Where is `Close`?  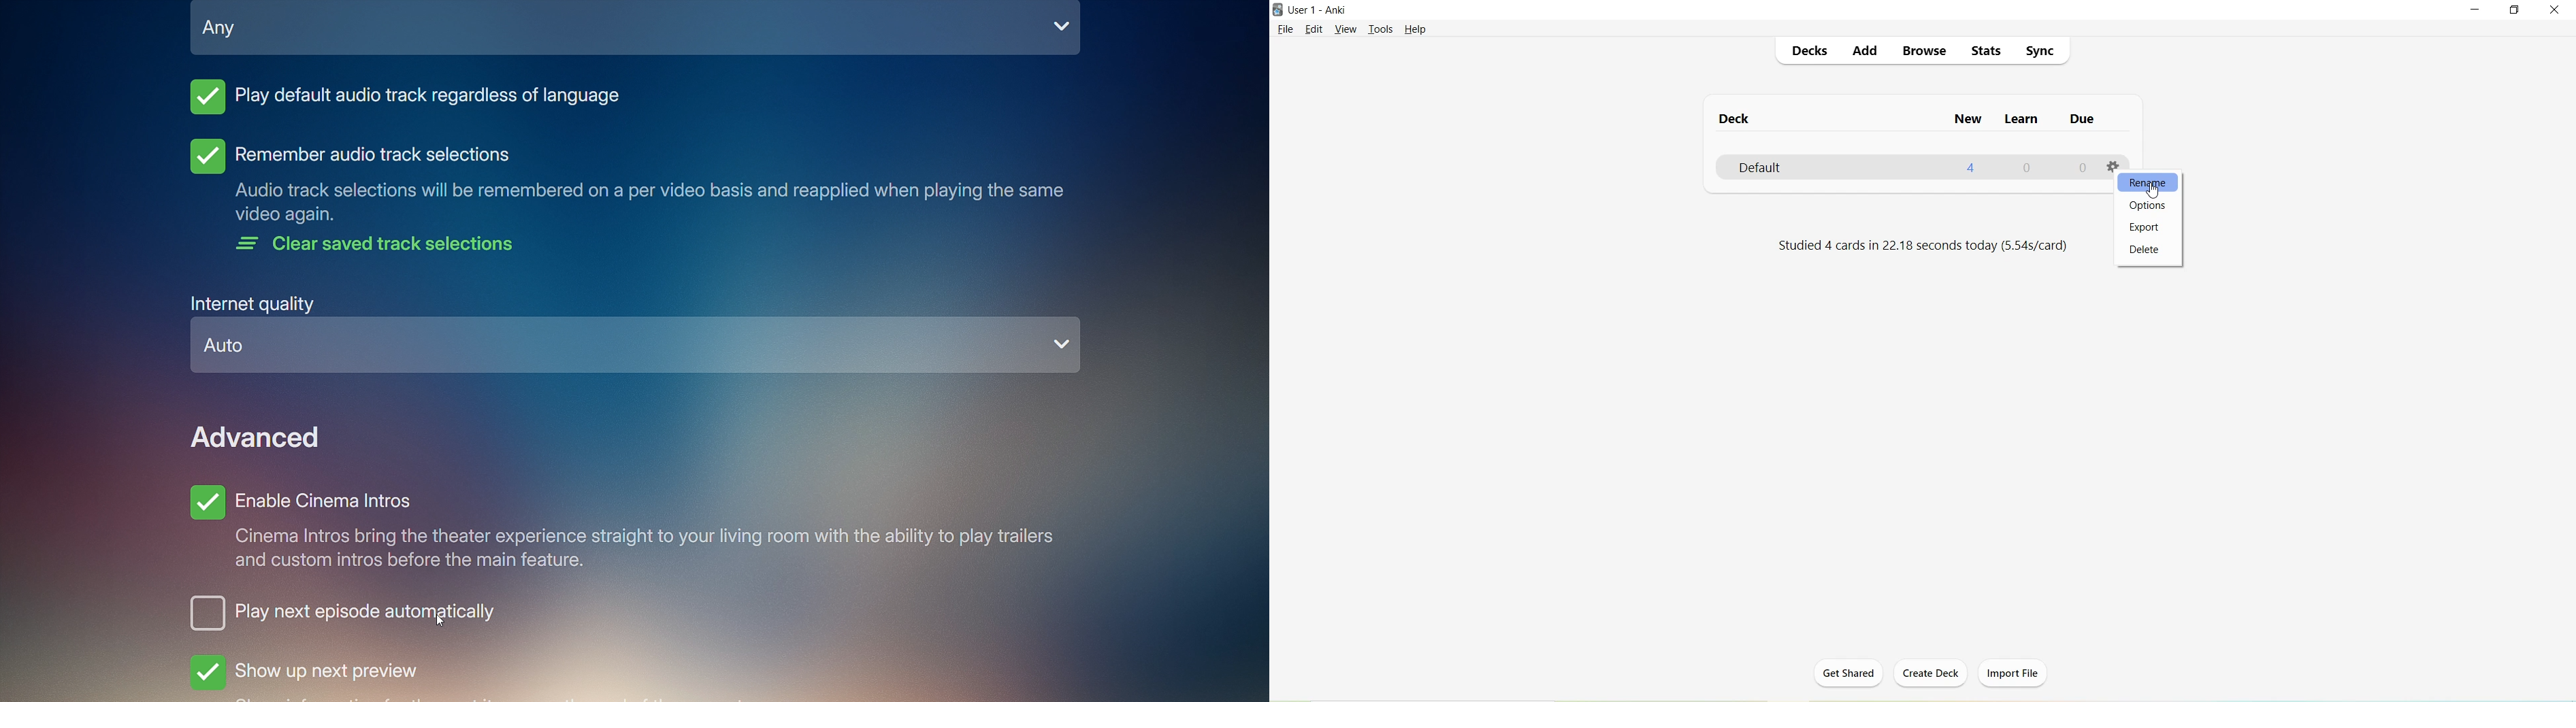 Close is located at coordinates (2557, 11).